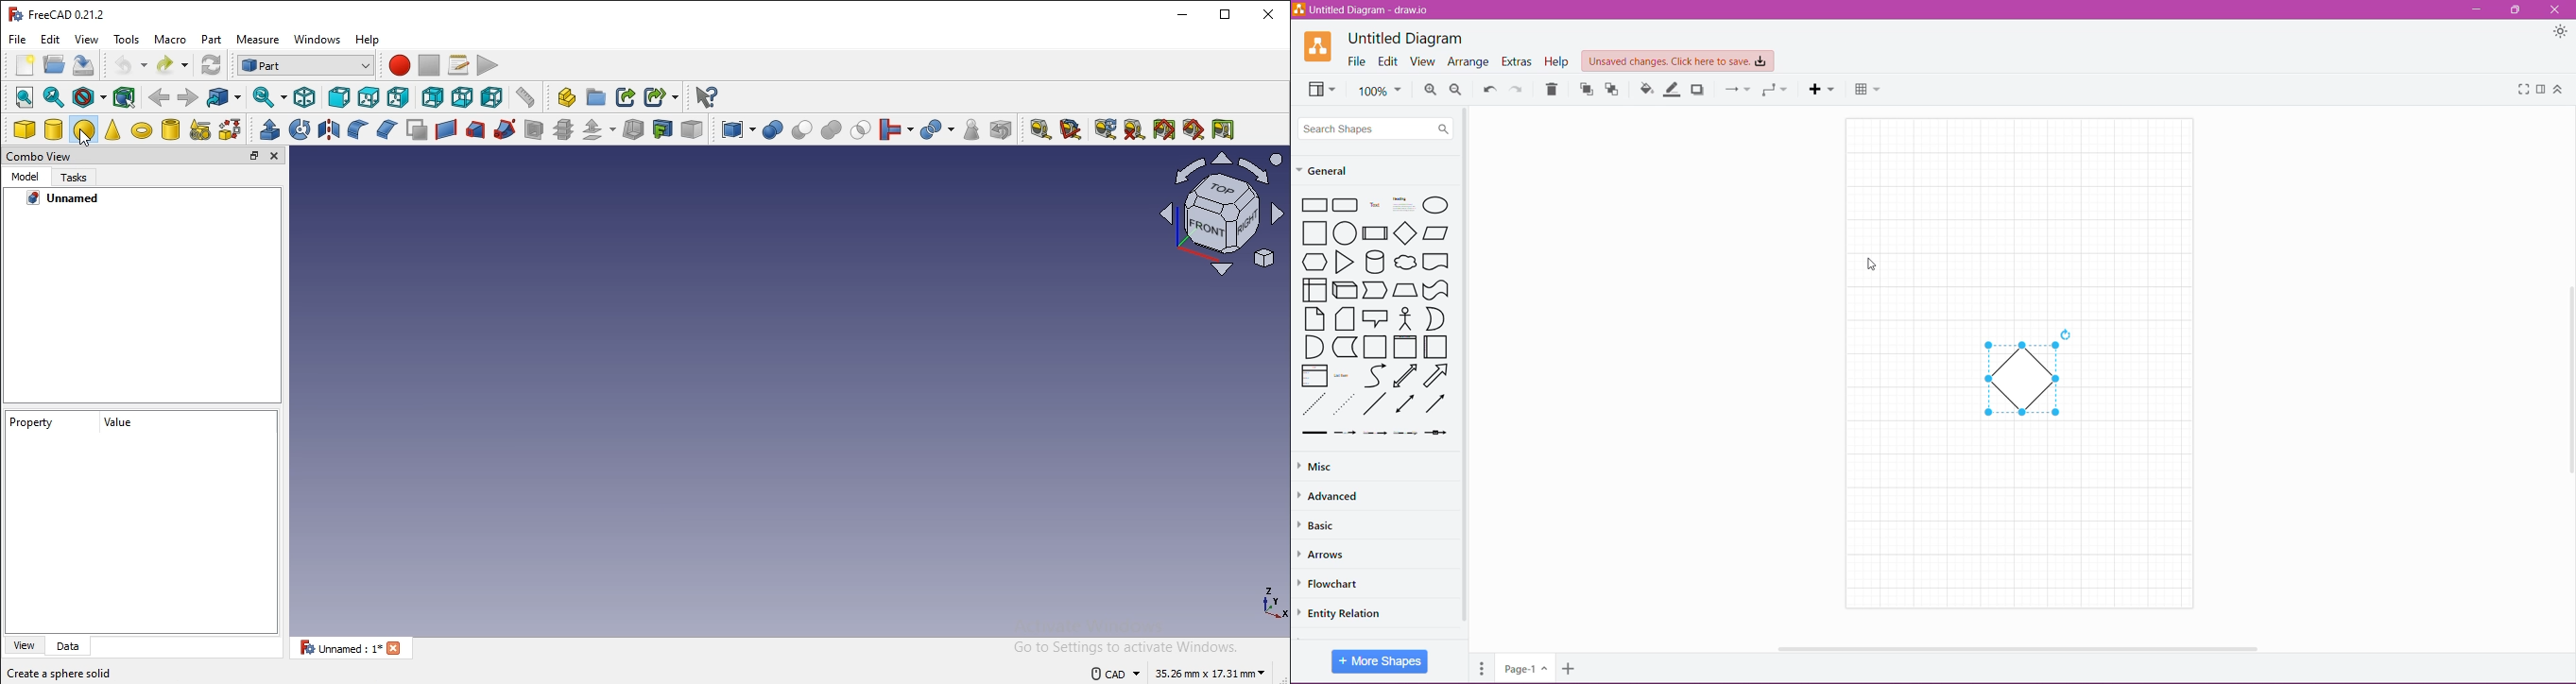  What do you see at coordinates (51, 40) in the screenshot?
I see `edit` at bounding box center [51, 40].